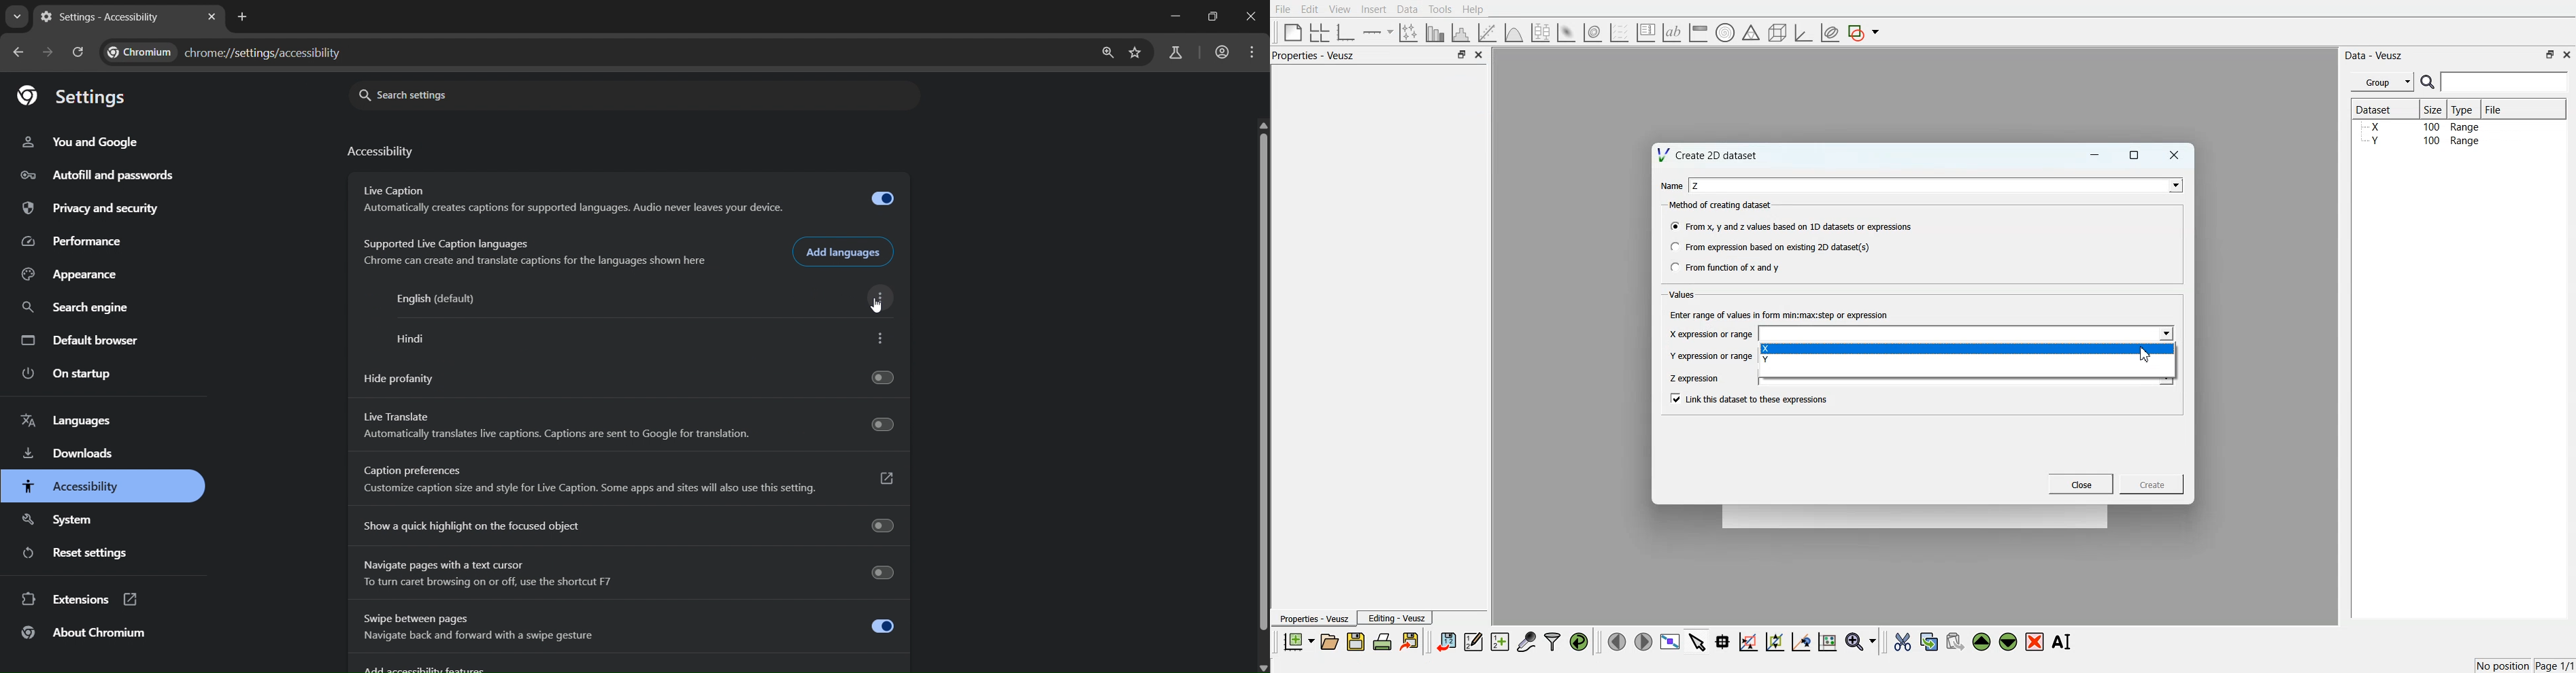 This screenshot has width=2576, height=700. I want to click on Select items from graph or scroll, so click(1698, 640).